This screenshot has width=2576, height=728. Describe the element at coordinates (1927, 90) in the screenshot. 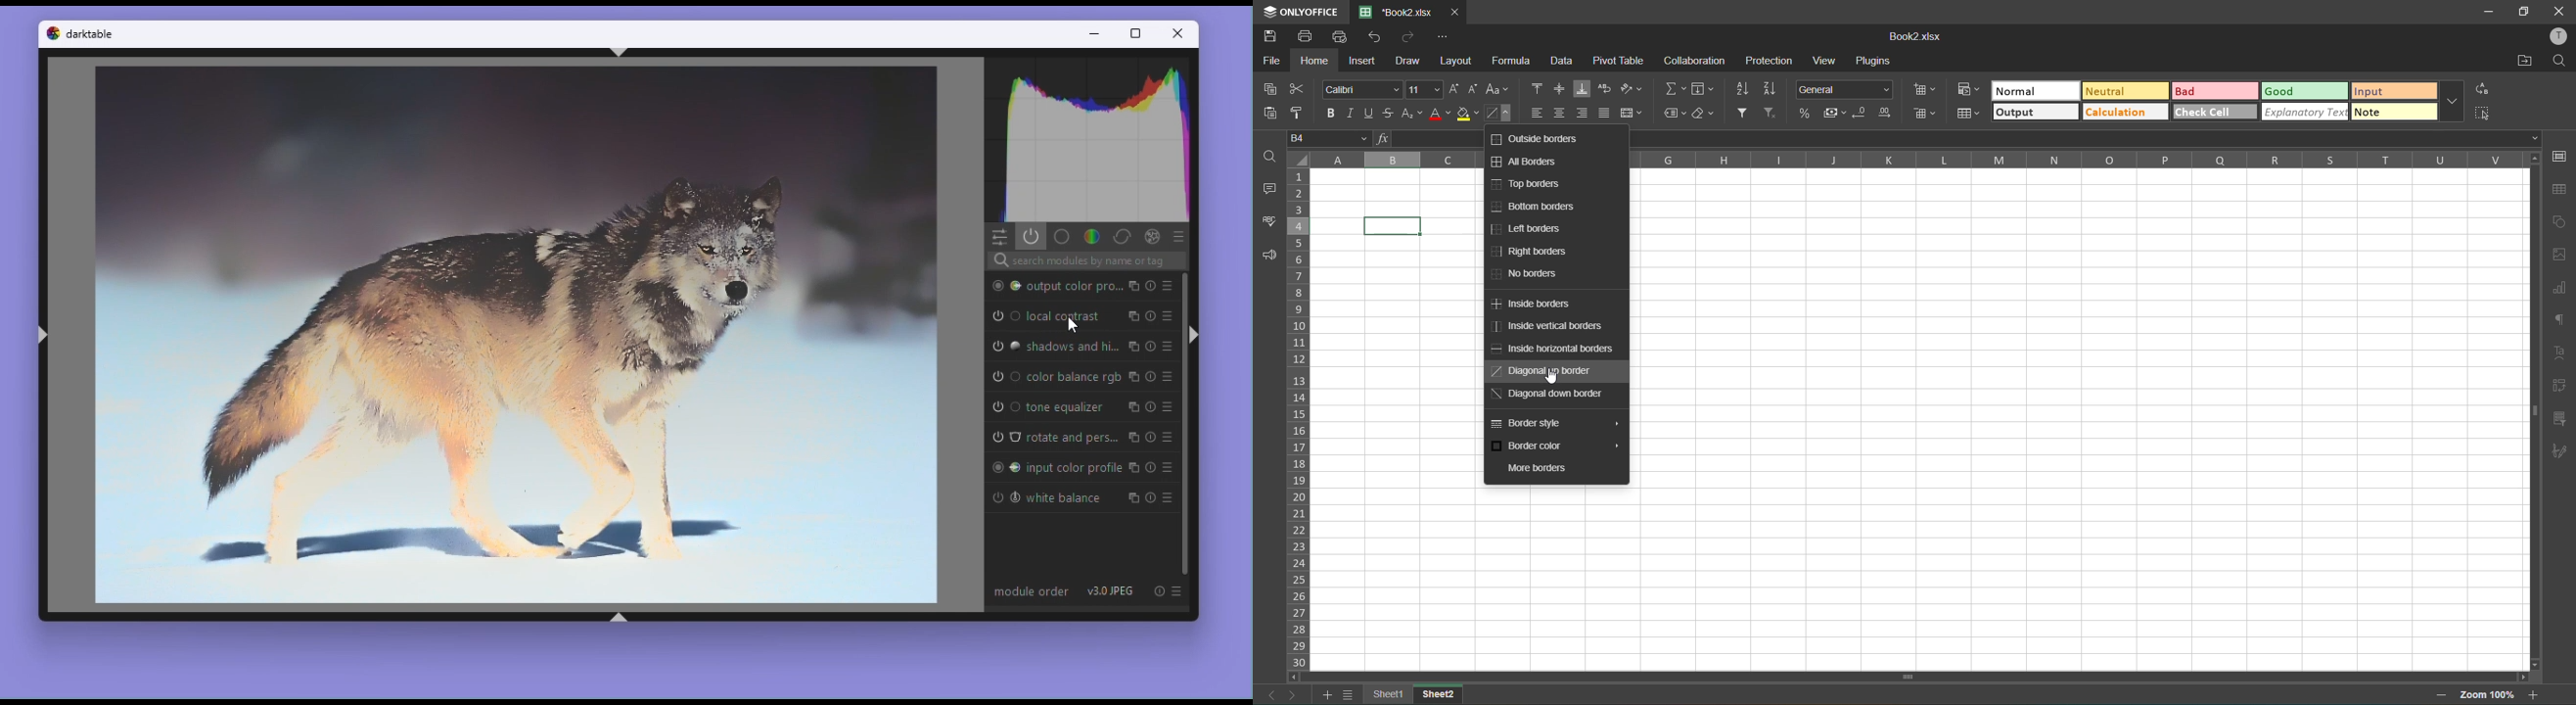

I see `insert cells` at that location.